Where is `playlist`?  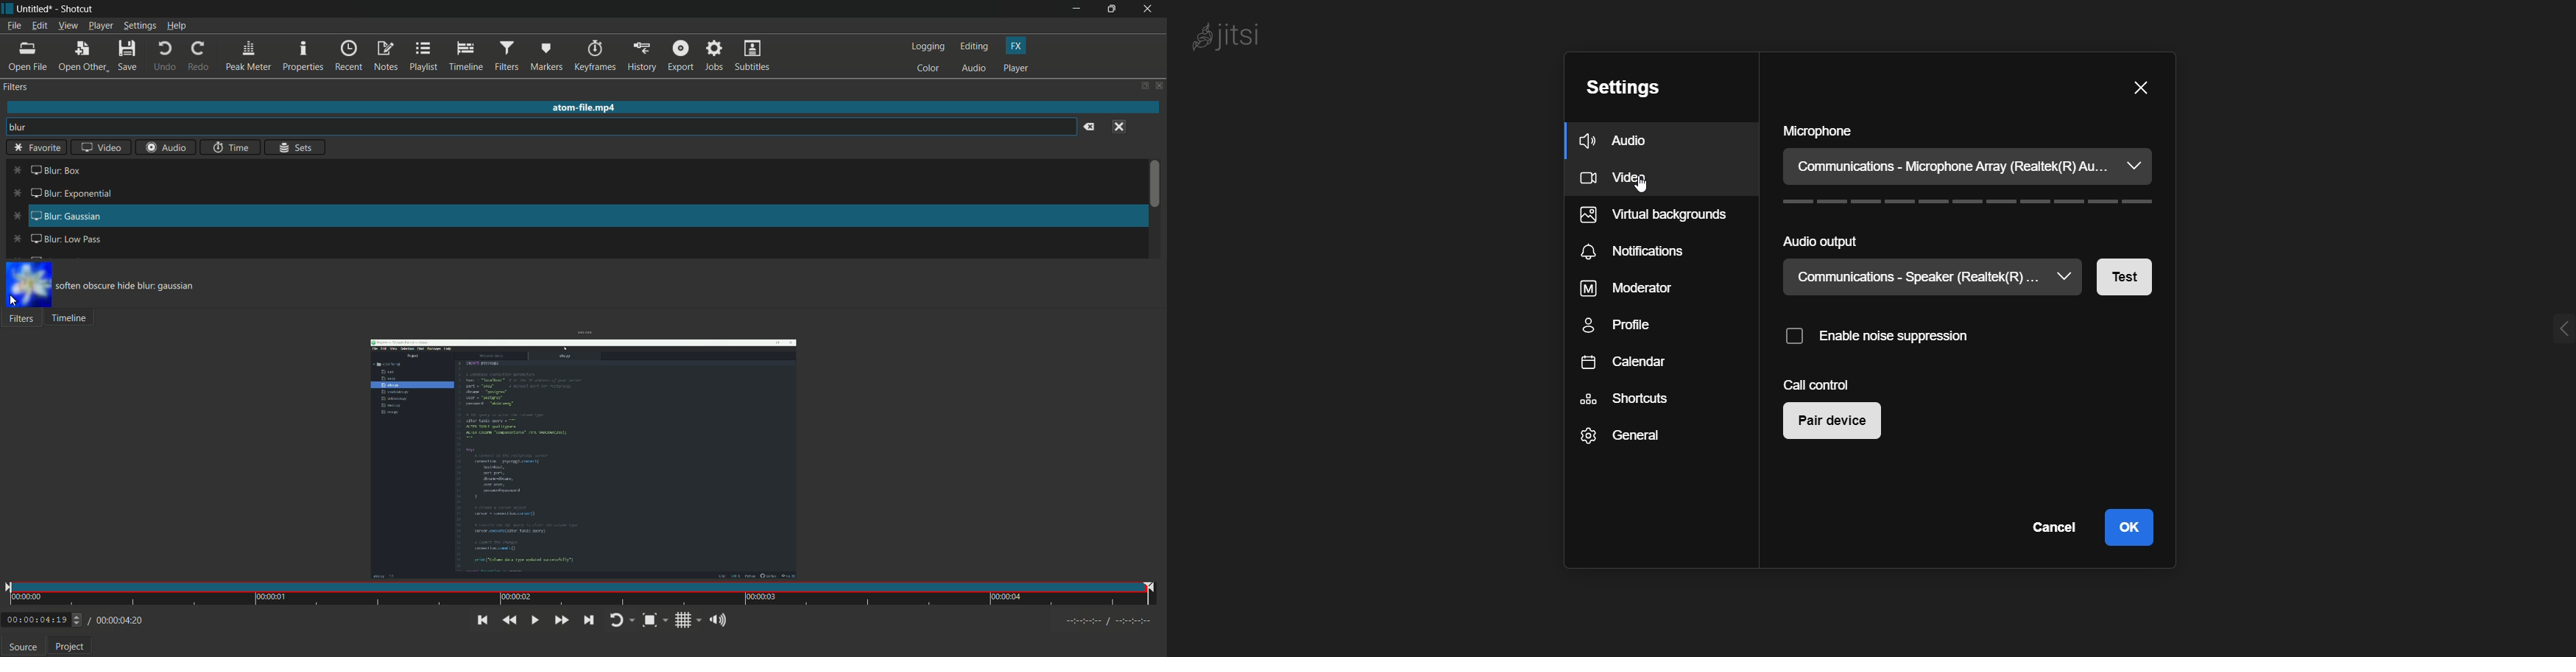
playlist is located at coordinates (423, 55).